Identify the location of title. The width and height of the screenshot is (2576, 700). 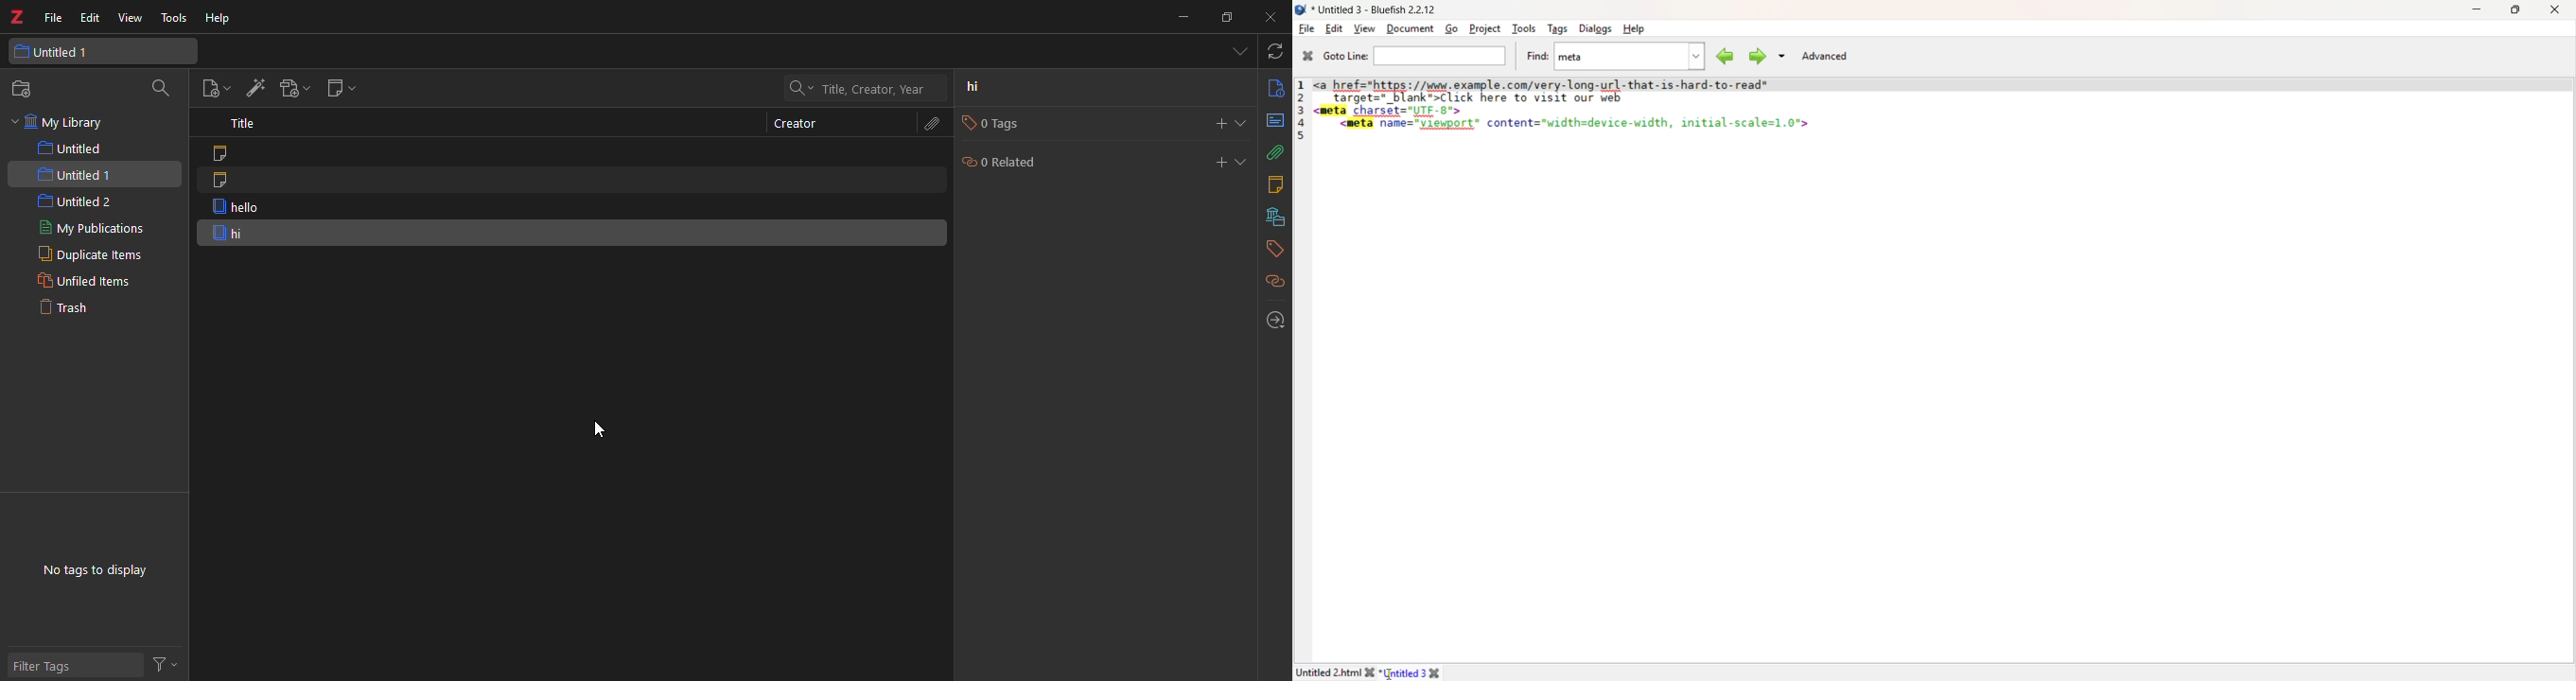
(243, 124).